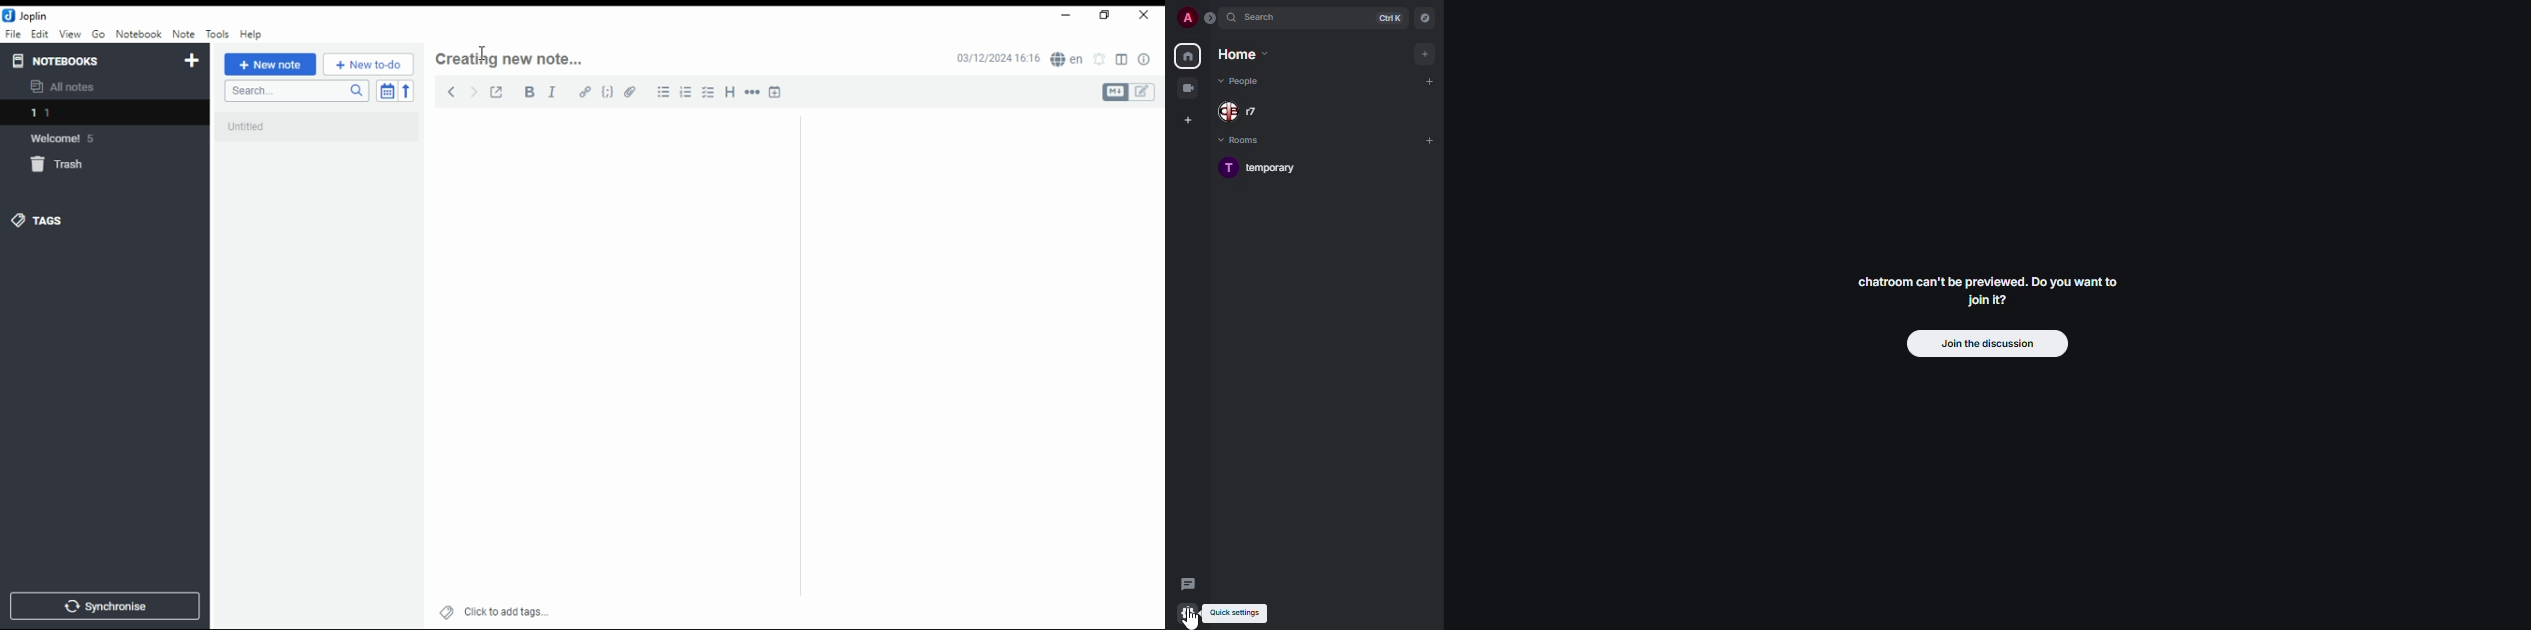 The image size is (2548, 644). Describe the element at coordinates (27, 15) in the screenshot. I see `icon` at that location.